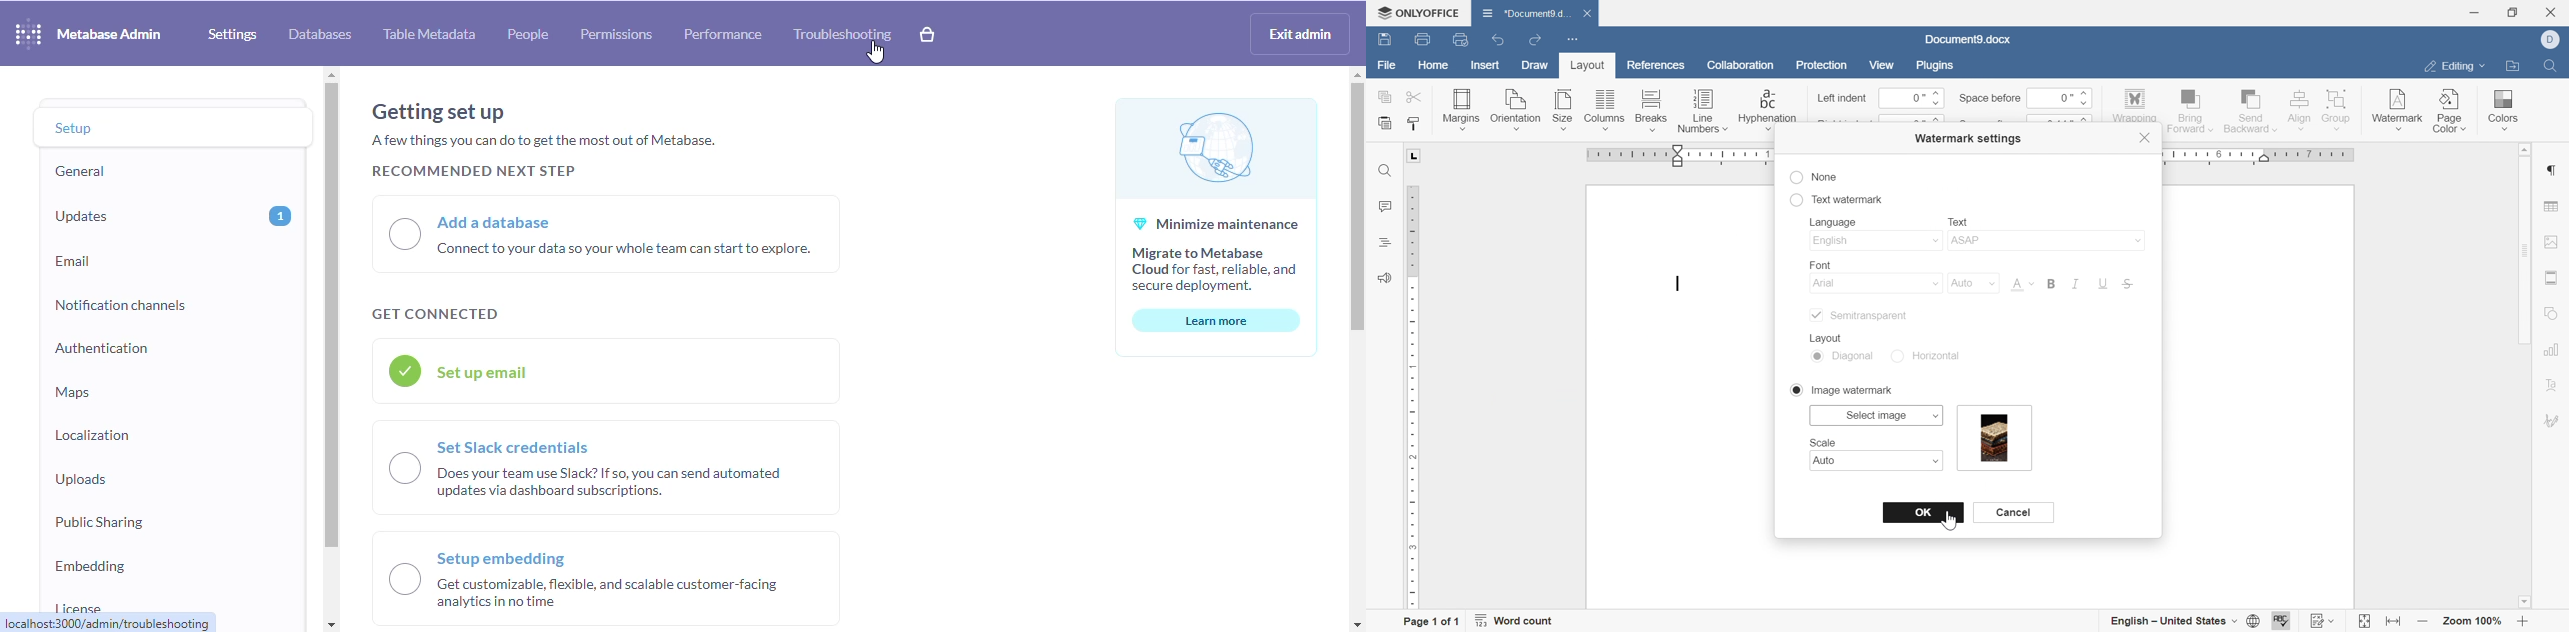  Describe the element at coordinates (1933, 64) in the screenshot. I see `plugins` at that location.